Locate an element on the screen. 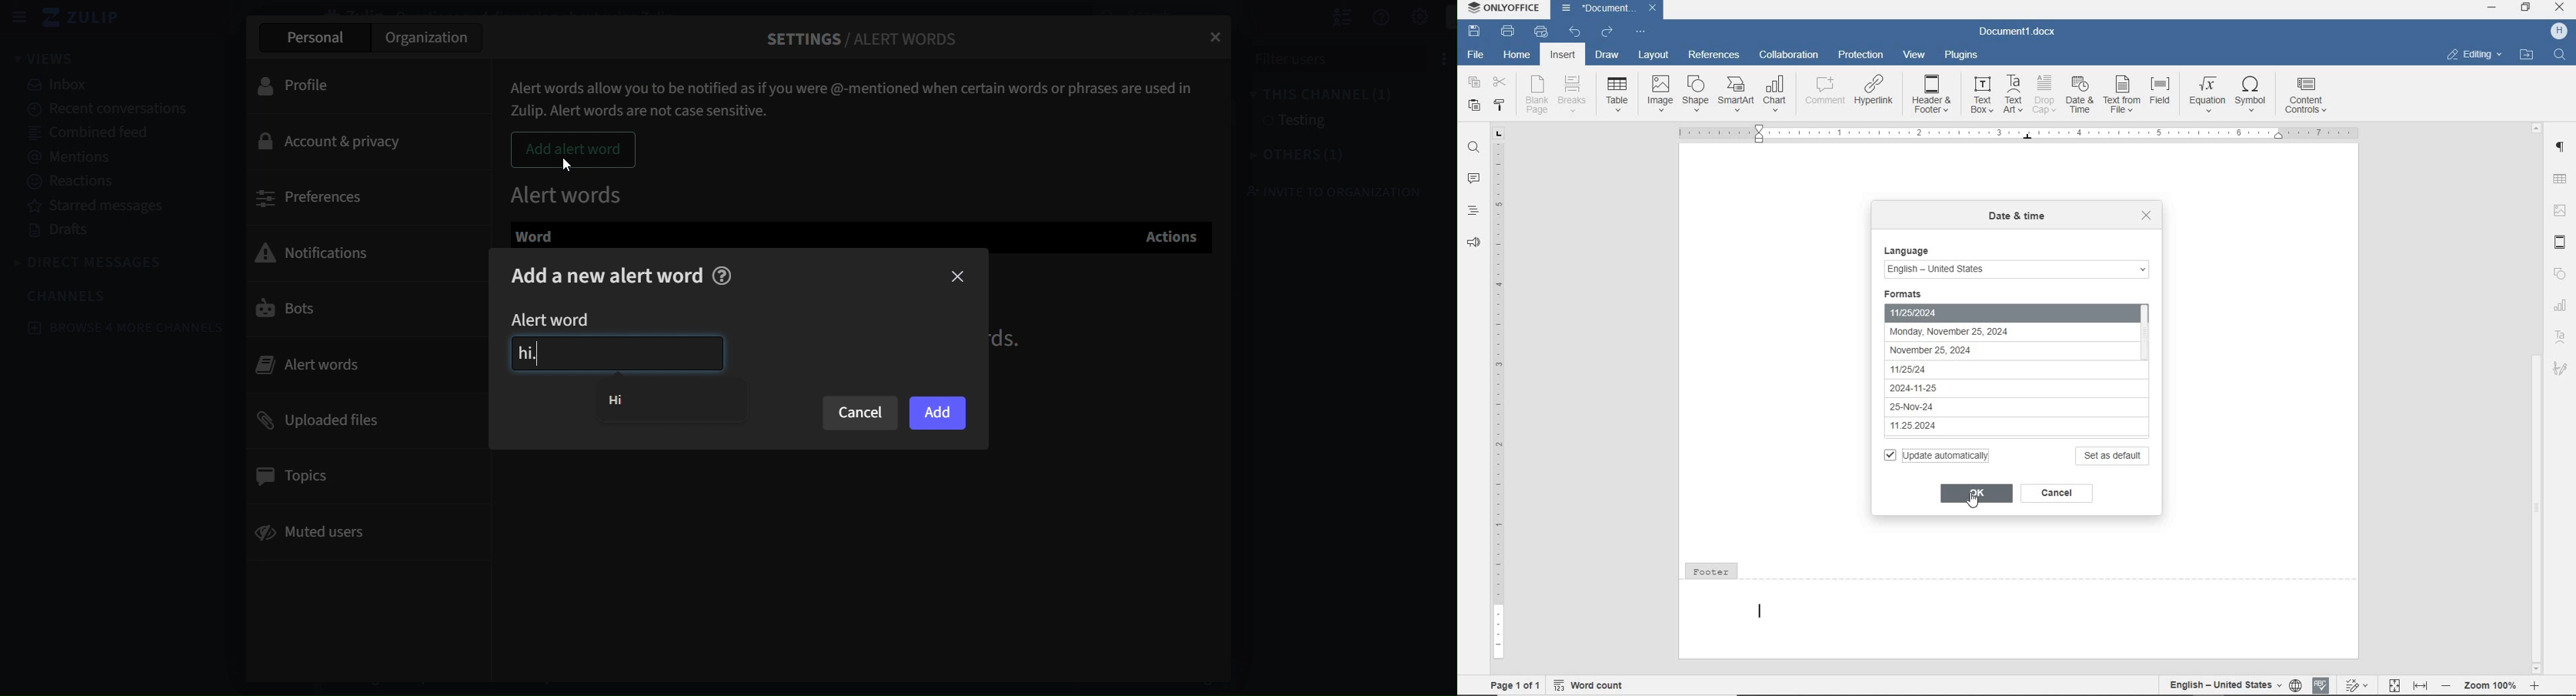  Language is located at coordinates (1910, 248).